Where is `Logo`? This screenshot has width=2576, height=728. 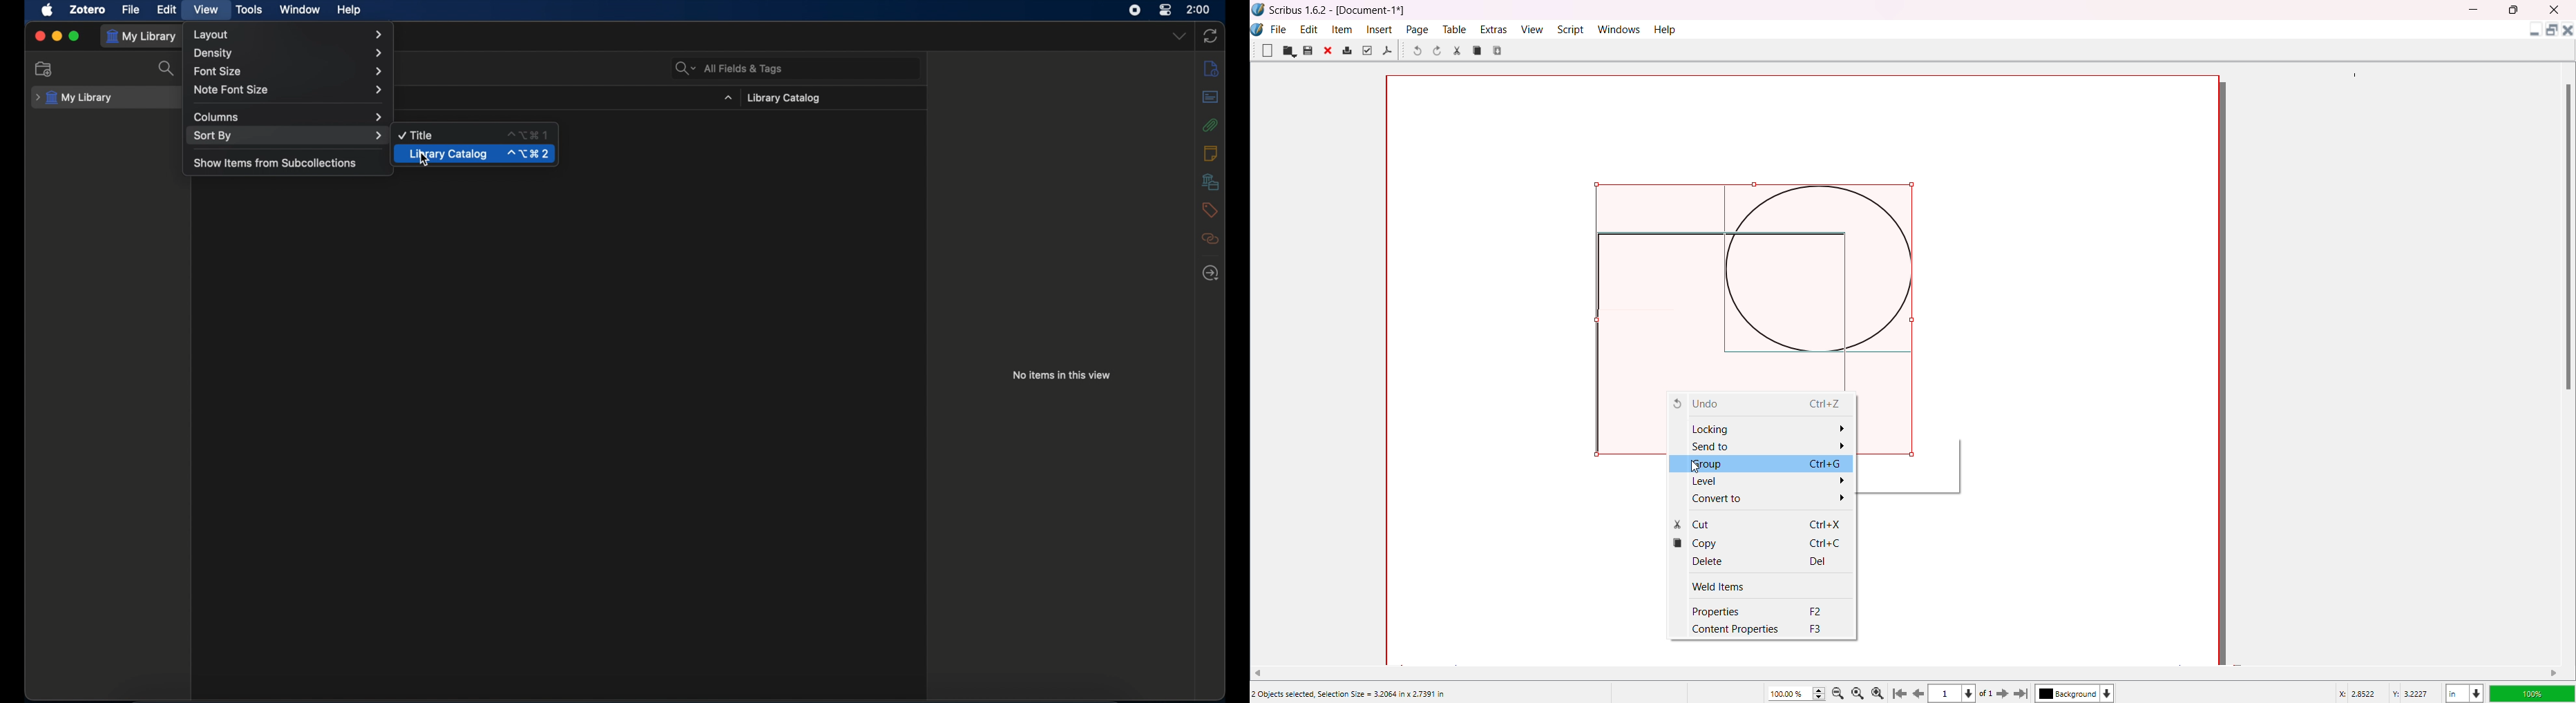 Logo is located at coordinates (1259, 30).